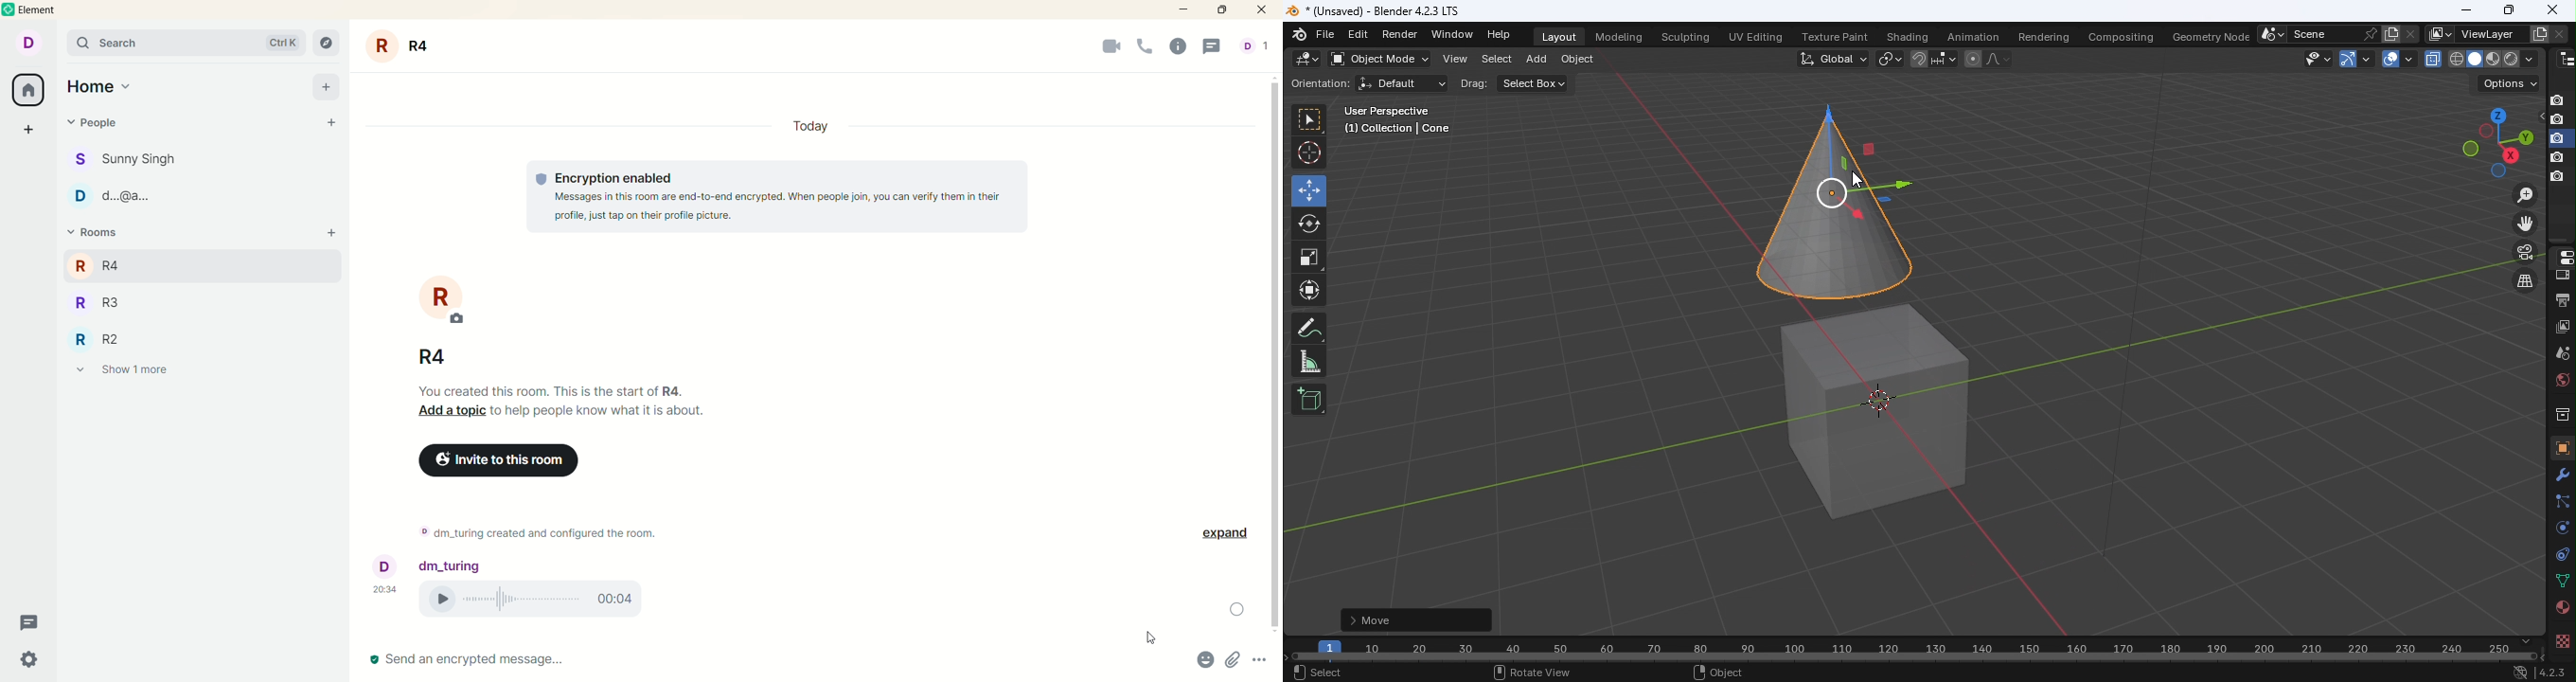 Image resolution: width=2576 pixels, height=700 pixels. Describe the element at coordinates (92, 233) in the screenshot. I see `rooms` at that location.